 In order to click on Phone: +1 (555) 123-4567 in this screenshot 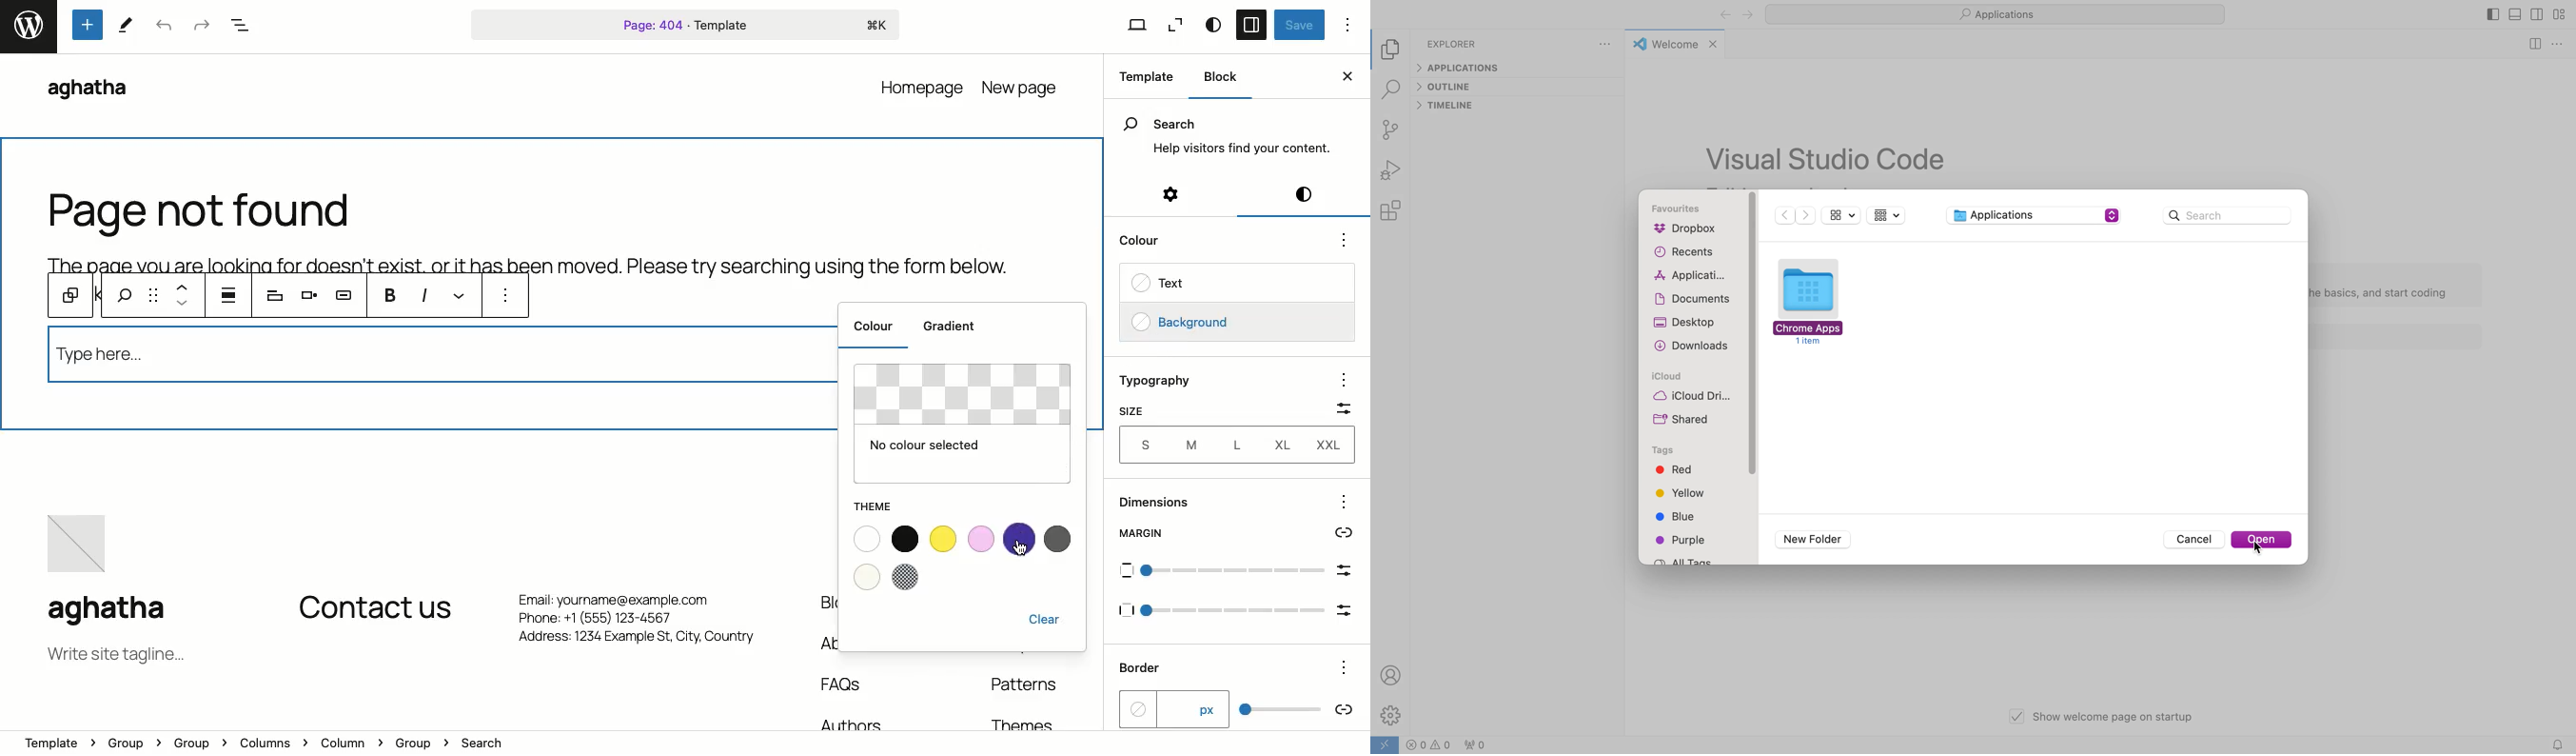, I will do `click(633, 619)`.